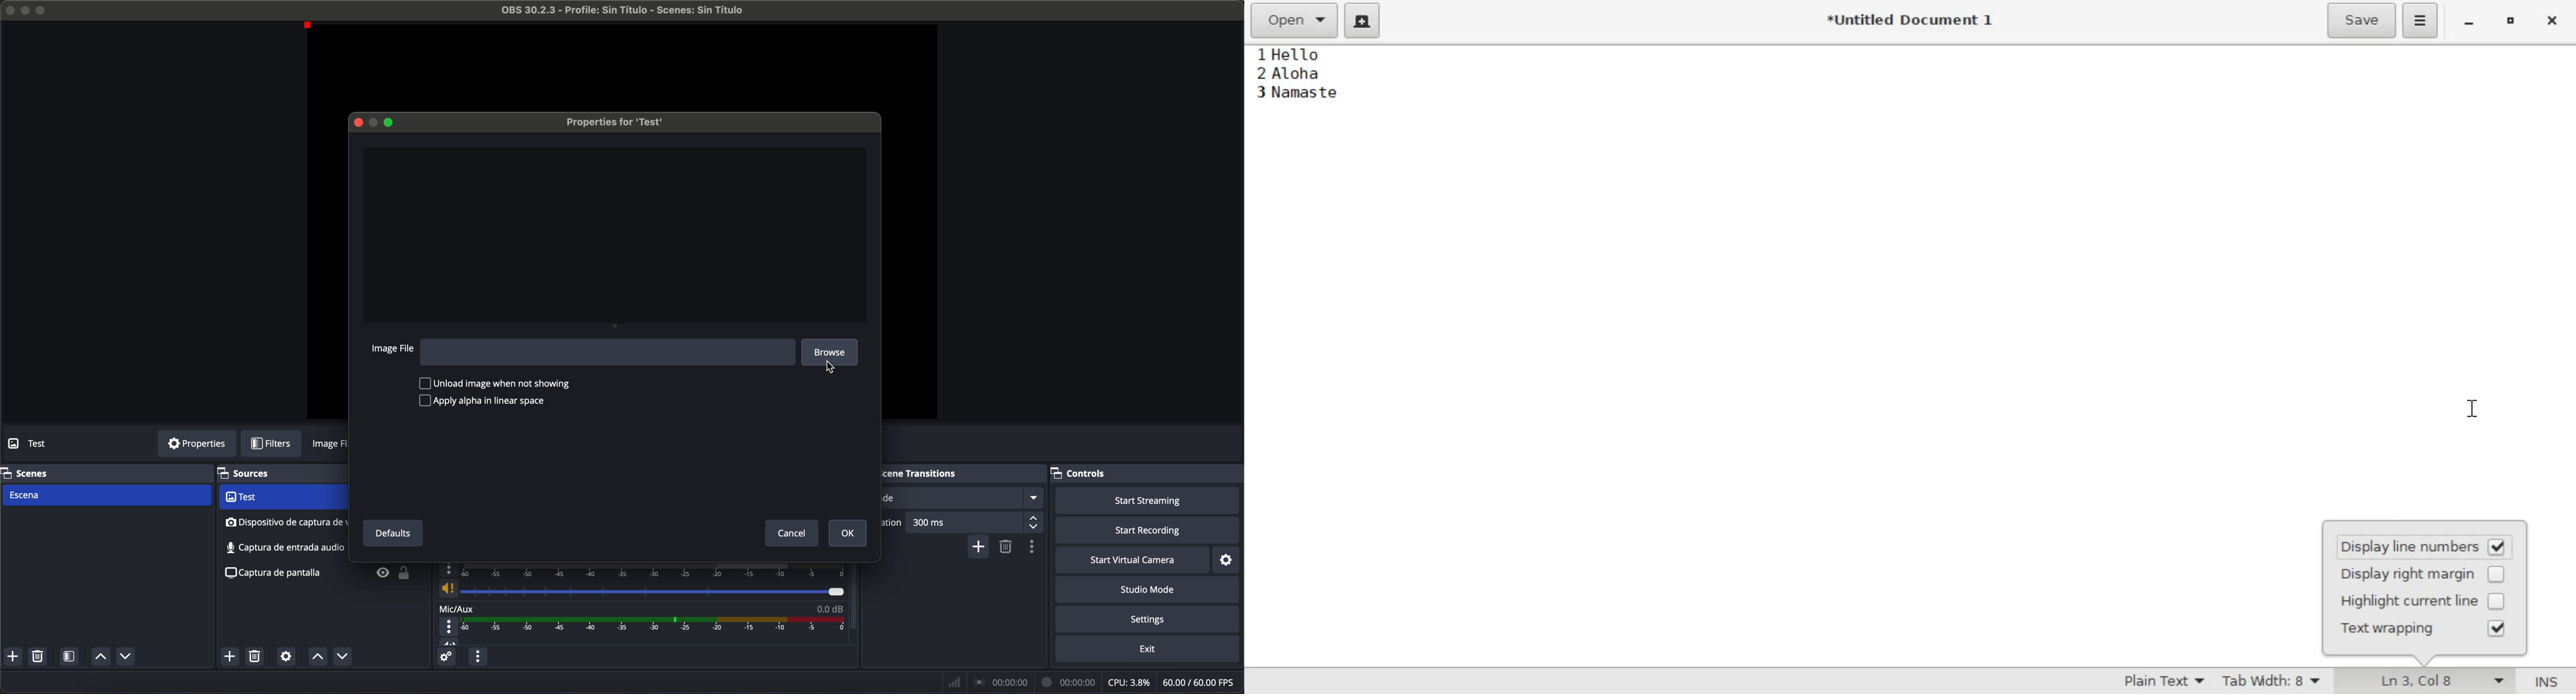 This screenshot has width=2576, height=700. Describe the element at coordinates (976, 525) in the screenshot. I see `300 ms` at that location.